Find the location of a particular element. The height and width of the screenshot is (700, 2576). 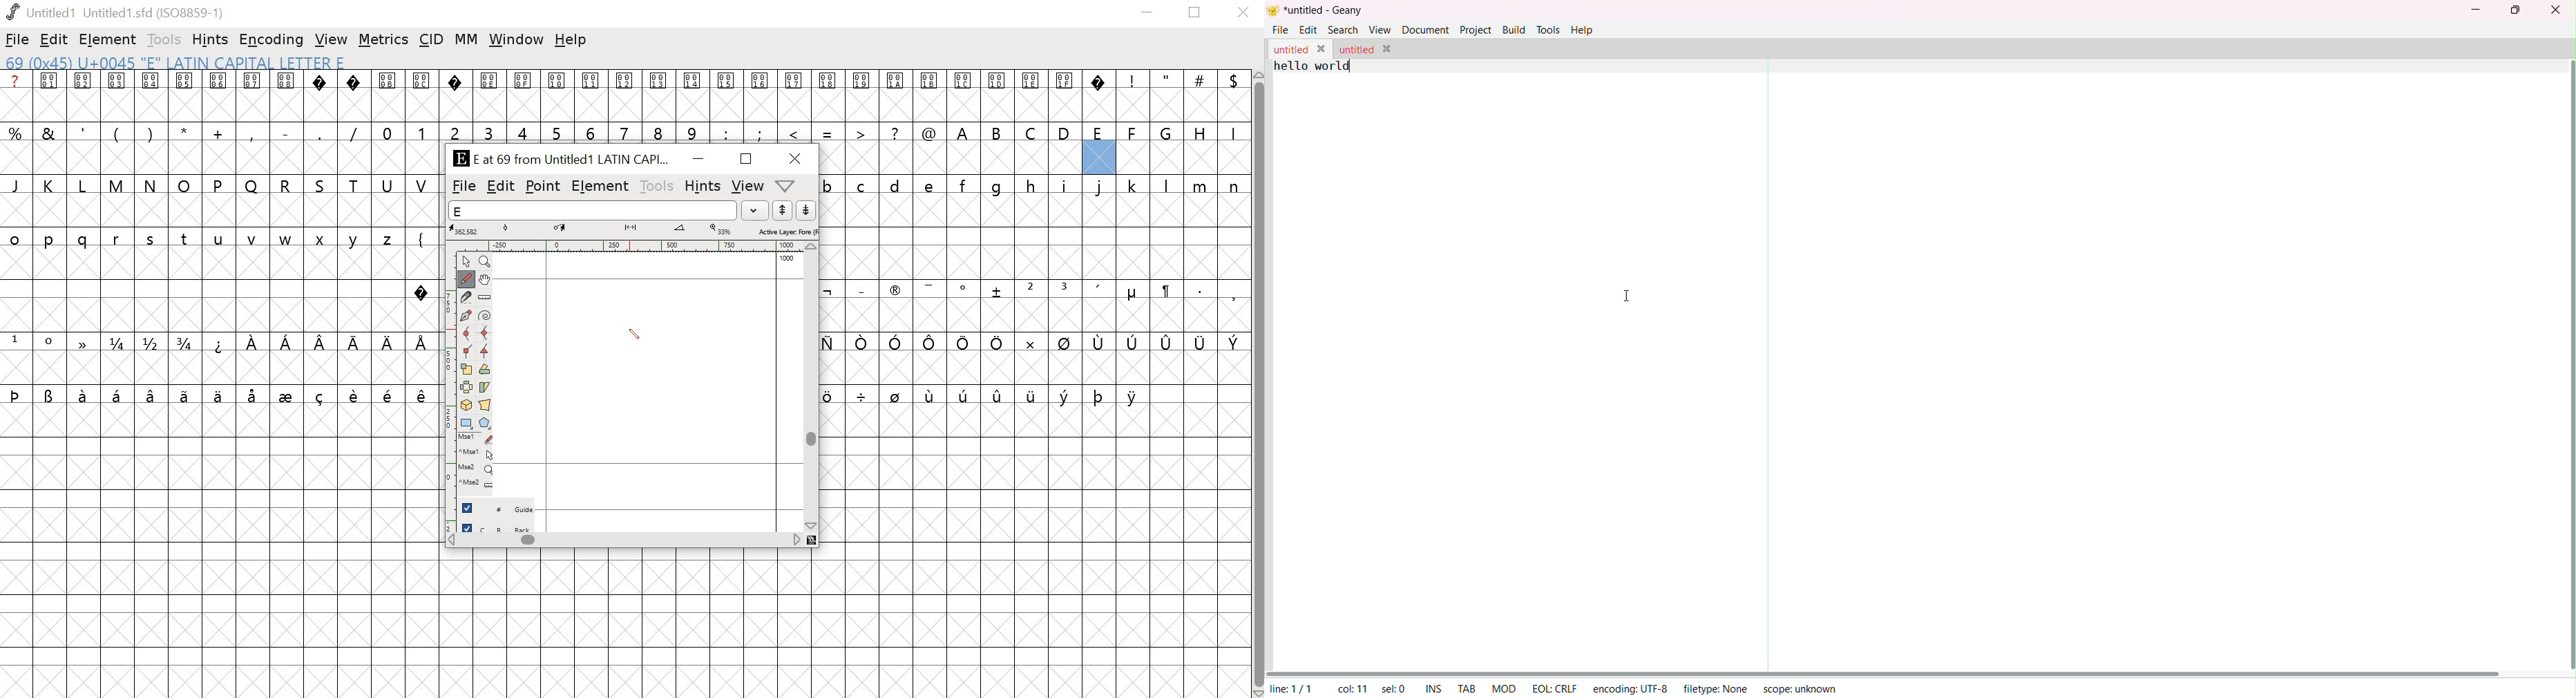

Polygon/star is located at coordinates (483, 424).